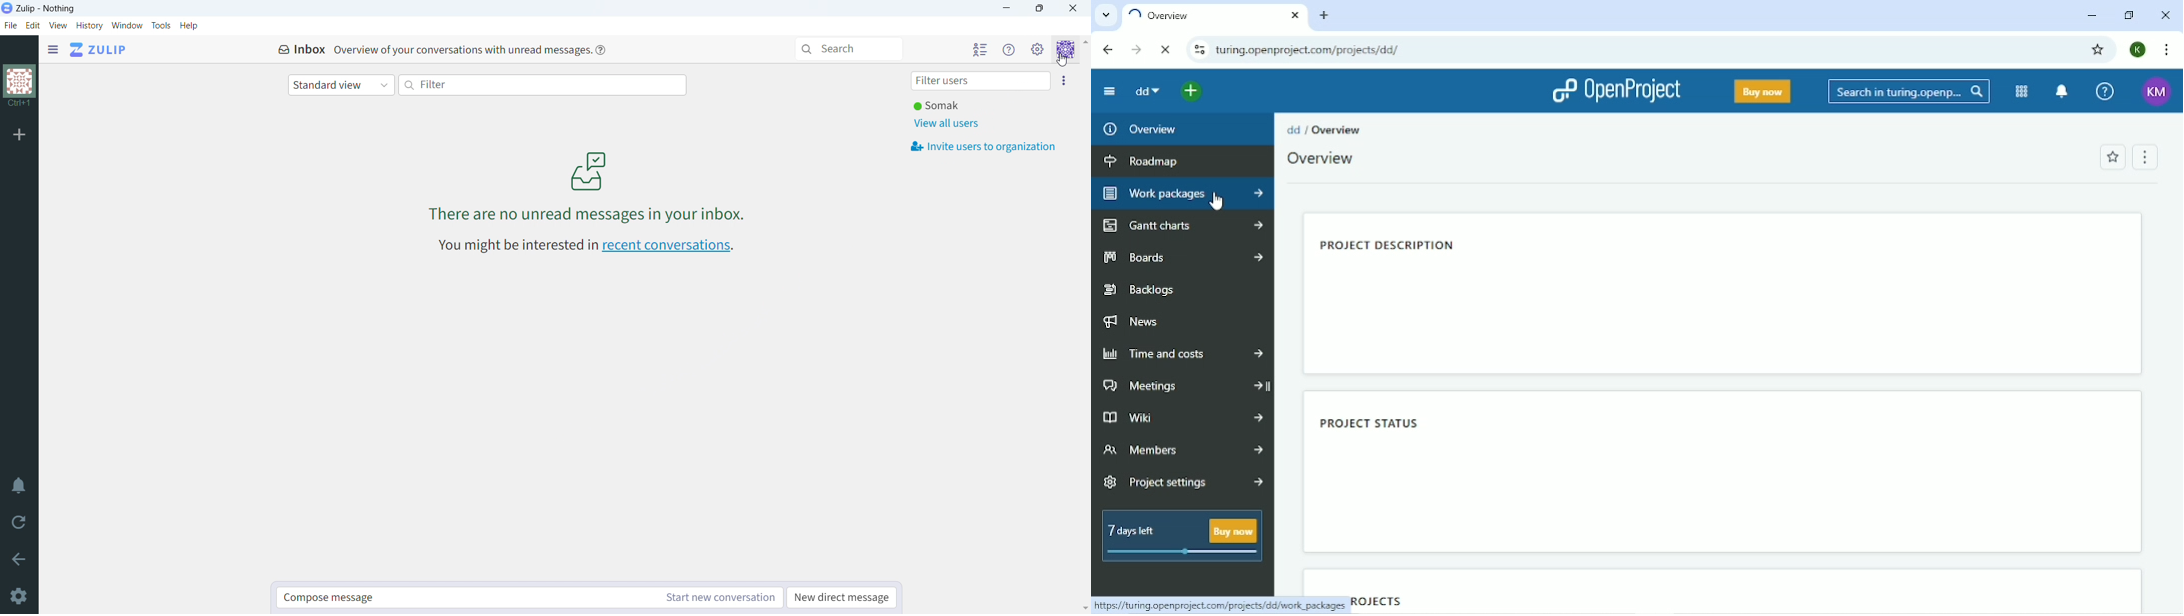 This screenshot has width=2184, height=616. Describe the element at coordinates (46, 9) in the screenshot. I see `title` at that location.